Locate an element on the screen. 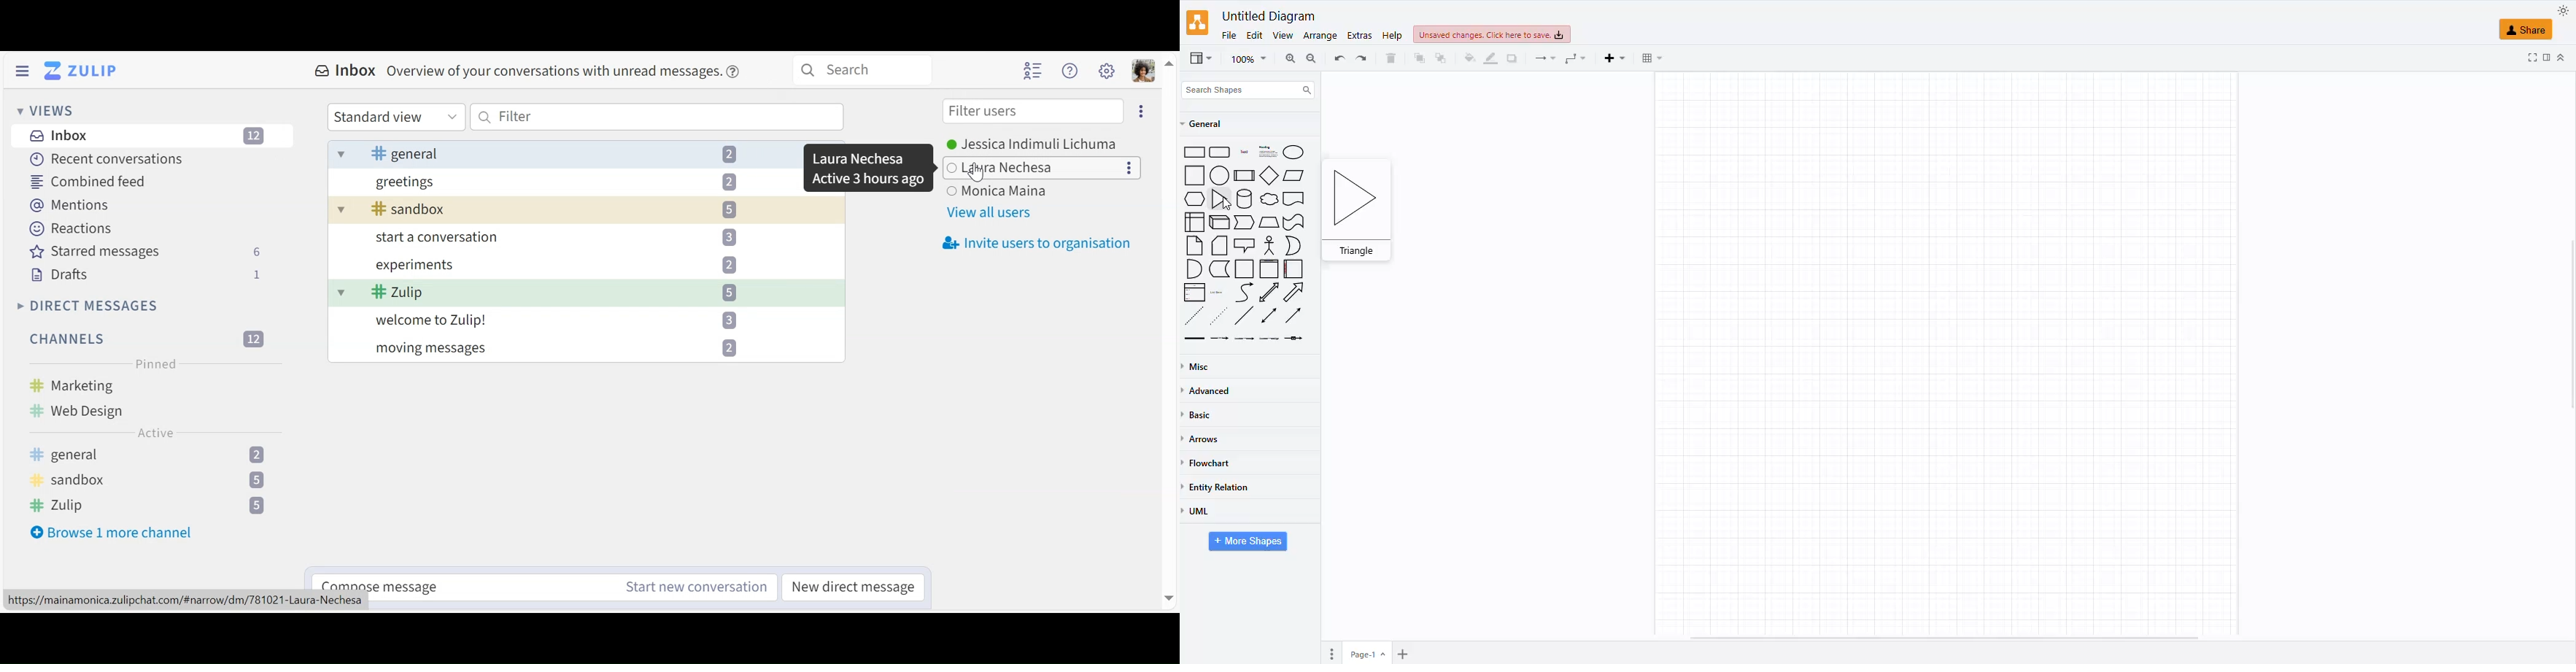 This screenshot has width=2576, height=672. Header is located at coordinates (1269, 269).